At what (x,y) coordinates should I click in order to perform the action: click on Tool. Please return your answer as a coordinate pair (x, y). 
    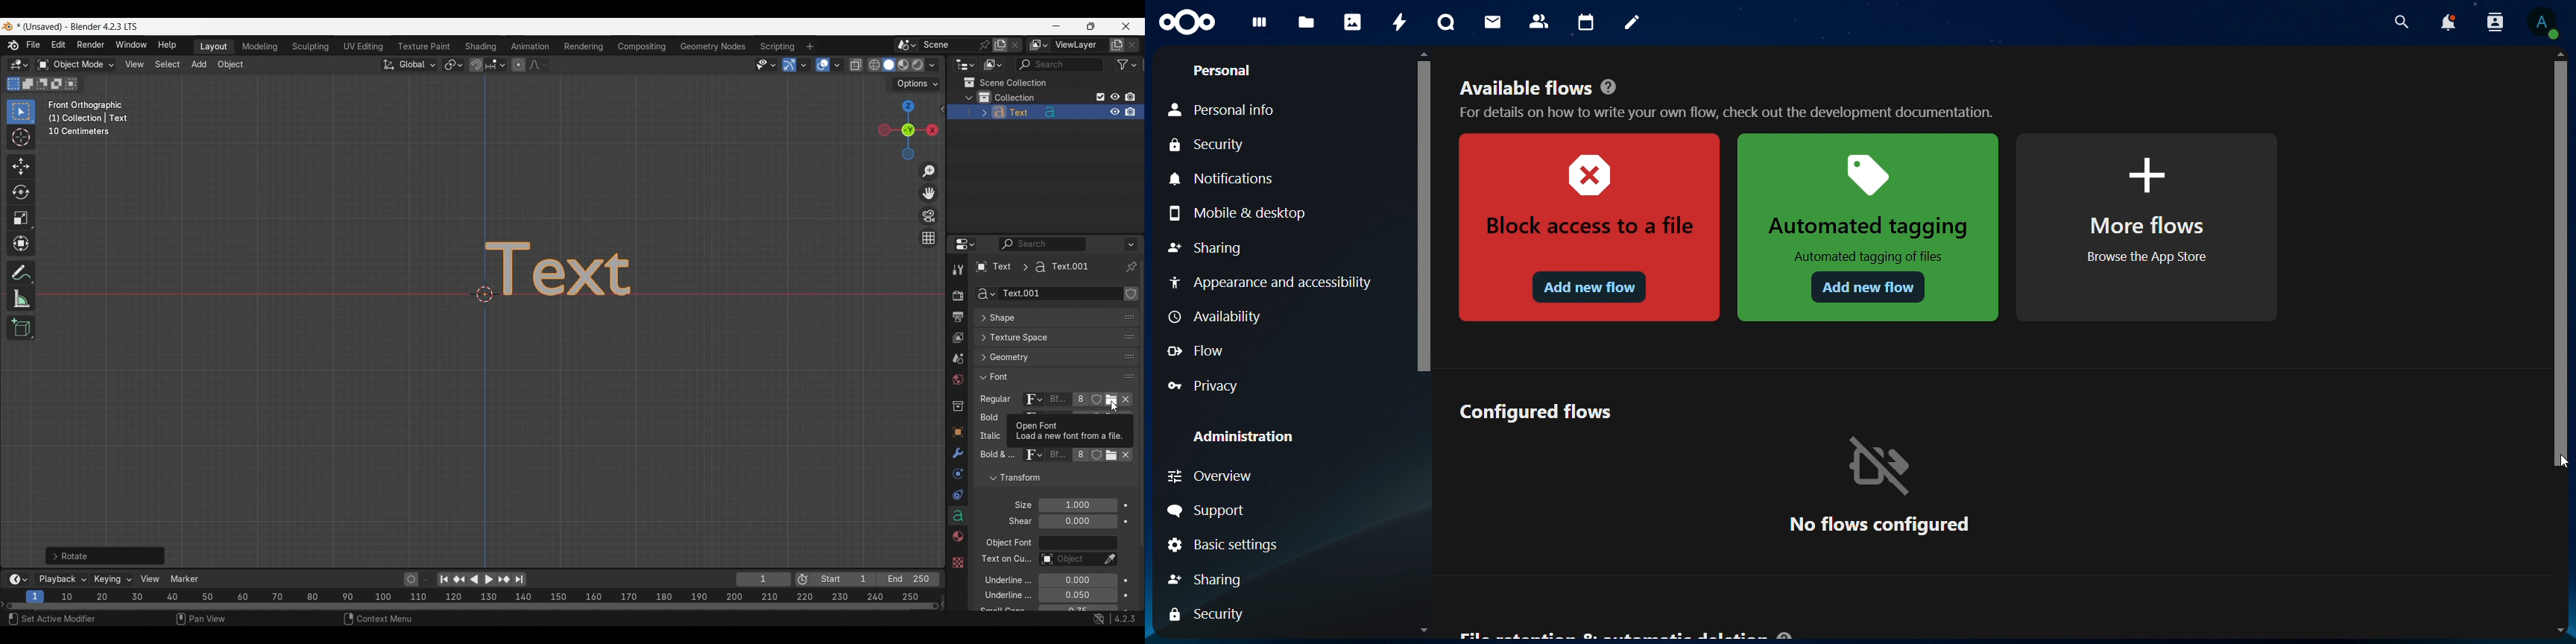
    Looking at the image, I should click on (958, 270).